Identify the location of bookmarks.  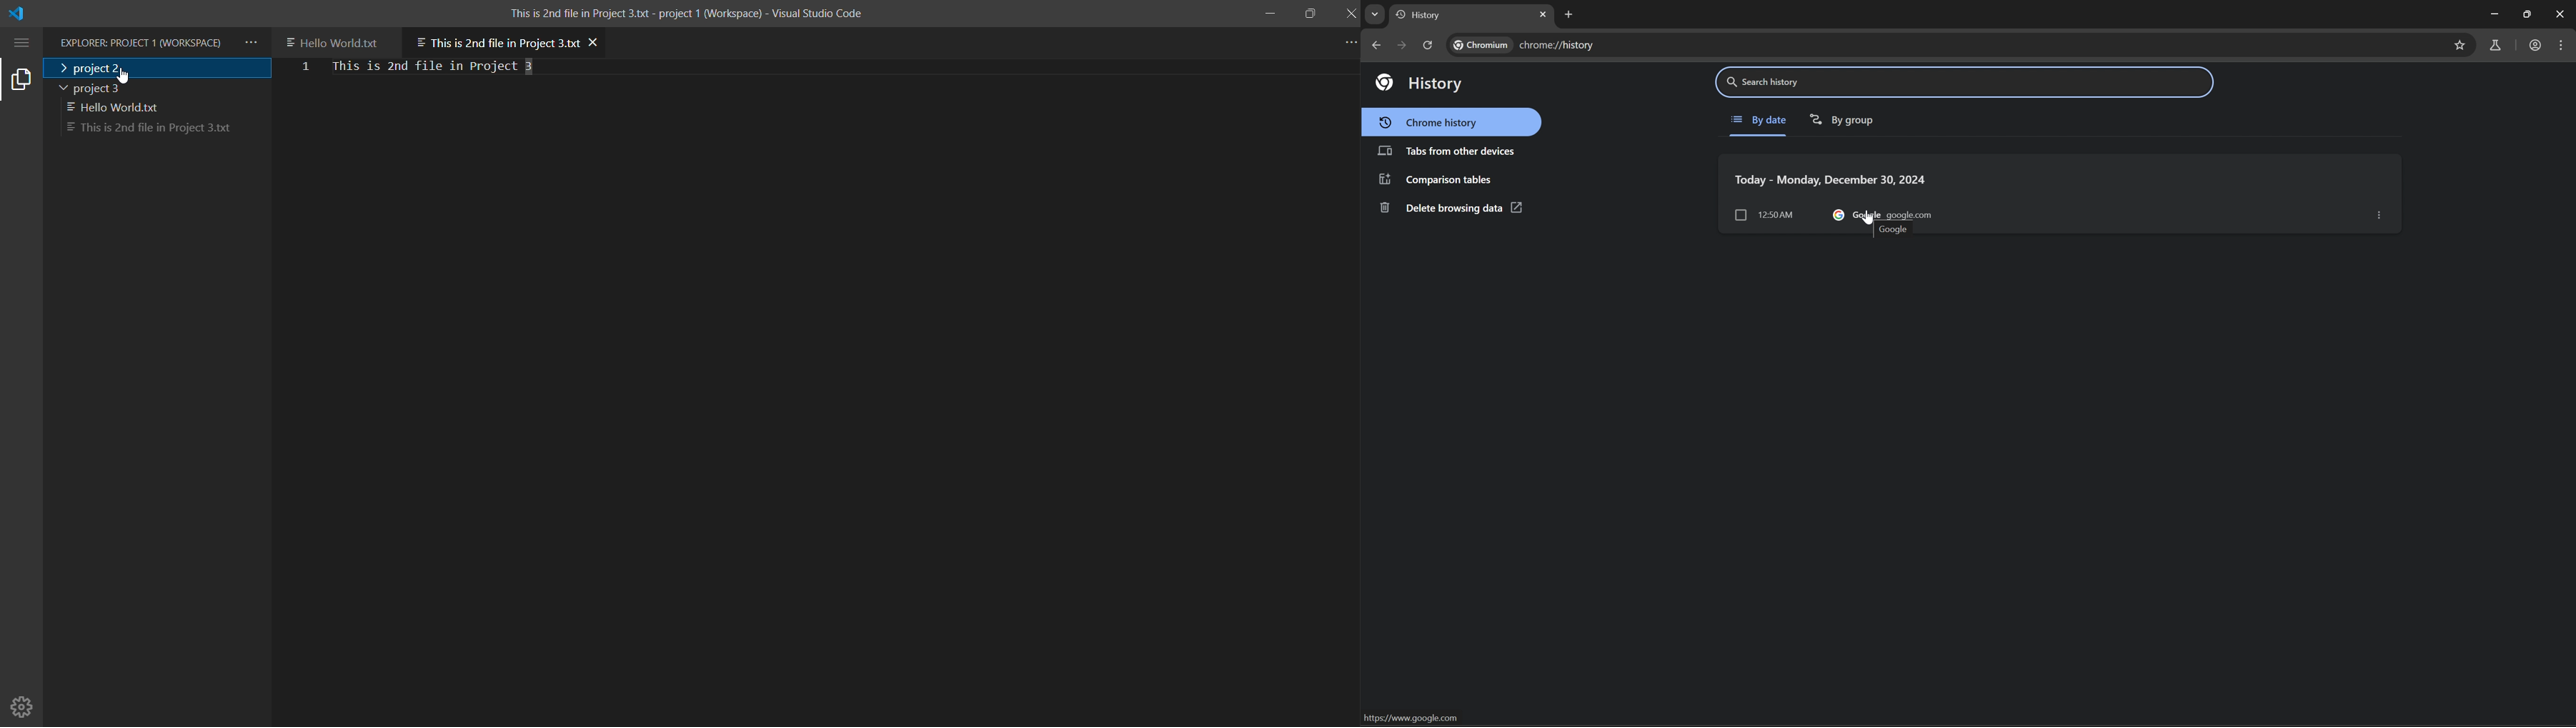
(2461, 45).